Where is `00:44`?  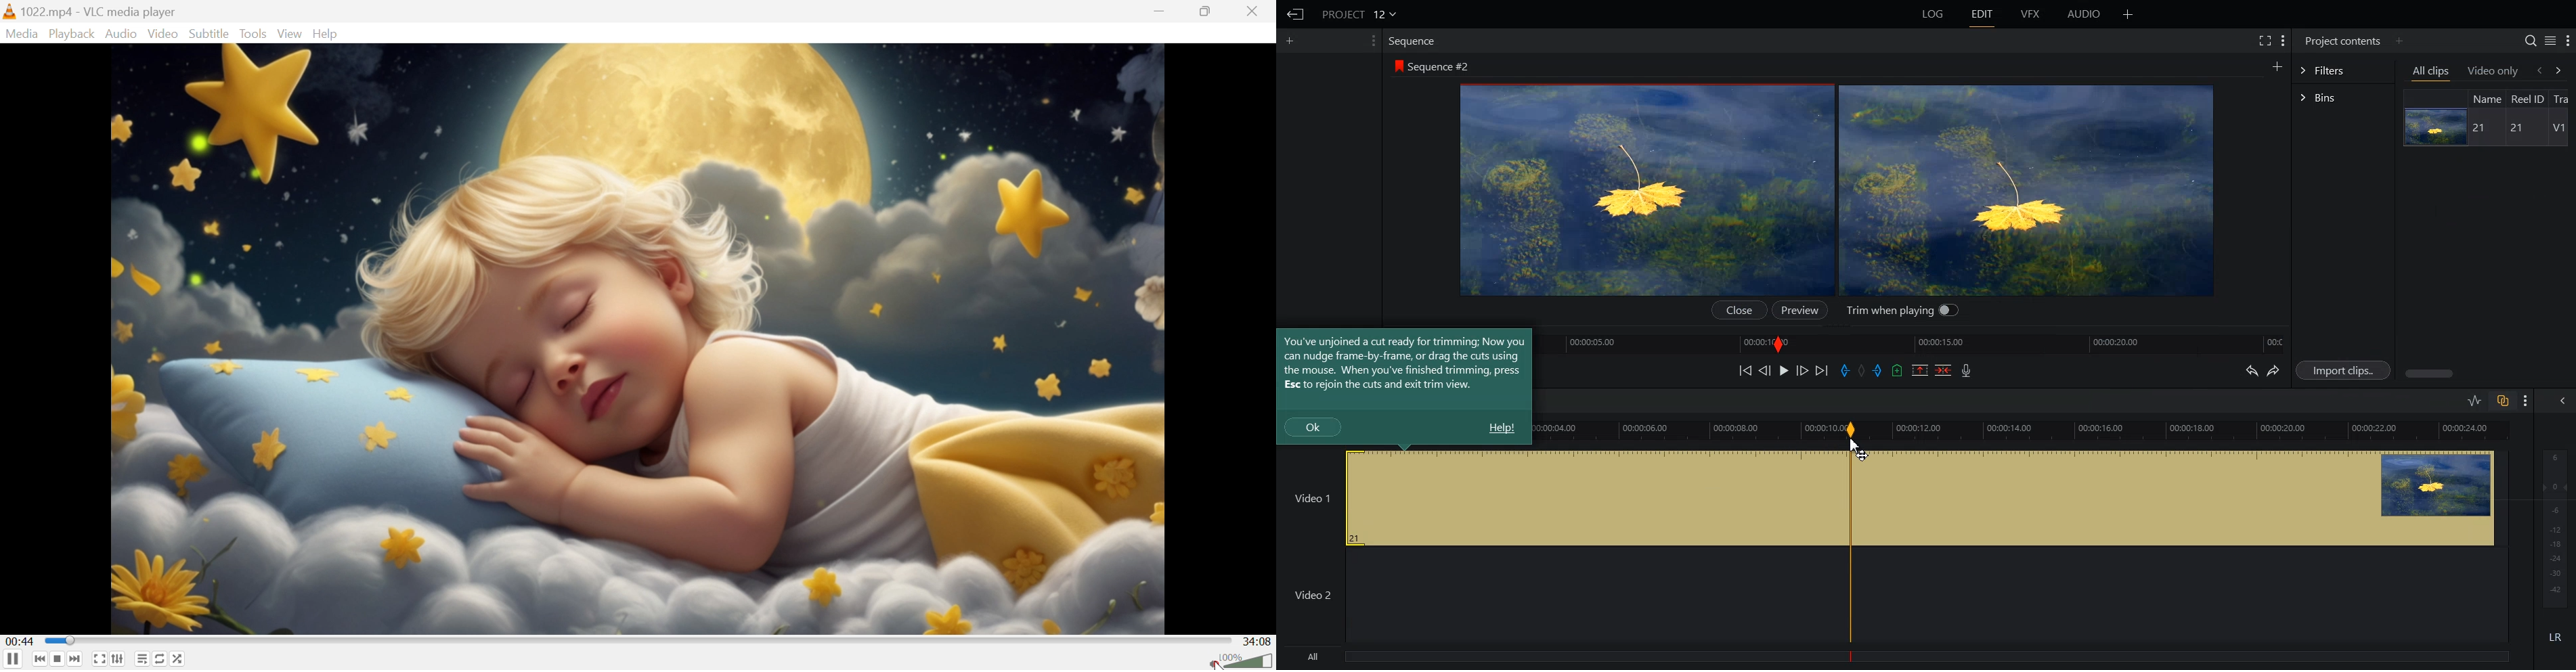 00:44 is located at coordinates (20, 641).